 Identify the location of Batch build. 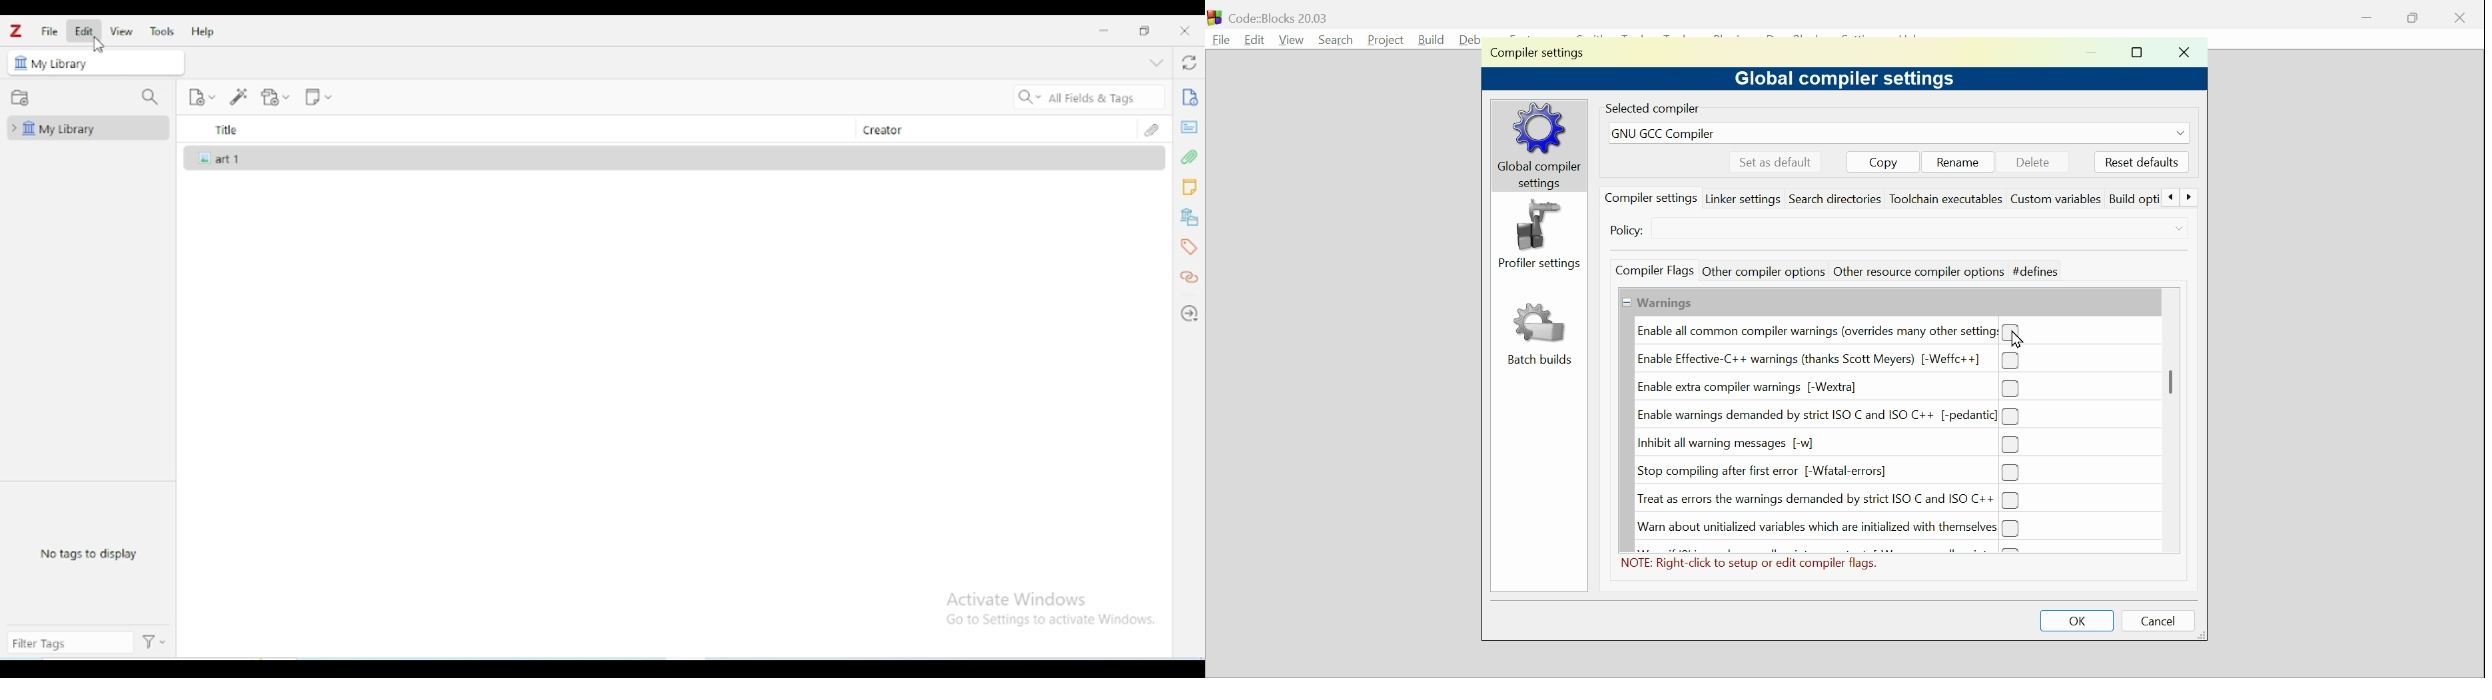
(1538, 335).